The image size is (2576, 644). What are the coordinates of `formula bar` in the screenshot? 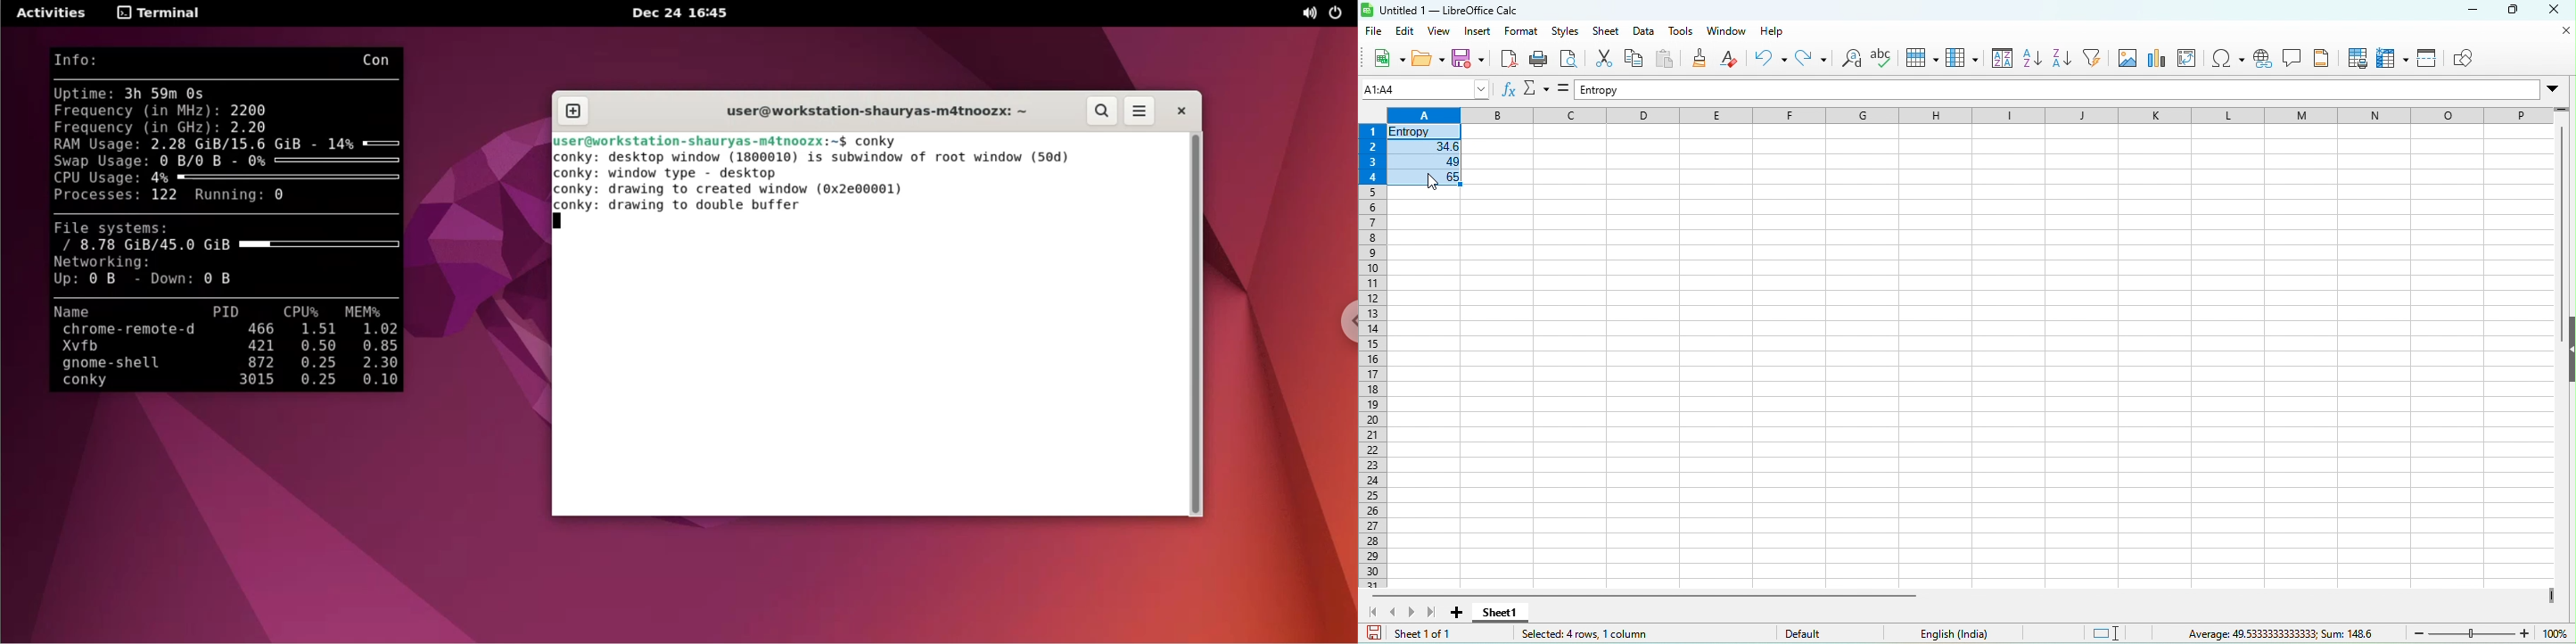 It's located at (2056, 91).